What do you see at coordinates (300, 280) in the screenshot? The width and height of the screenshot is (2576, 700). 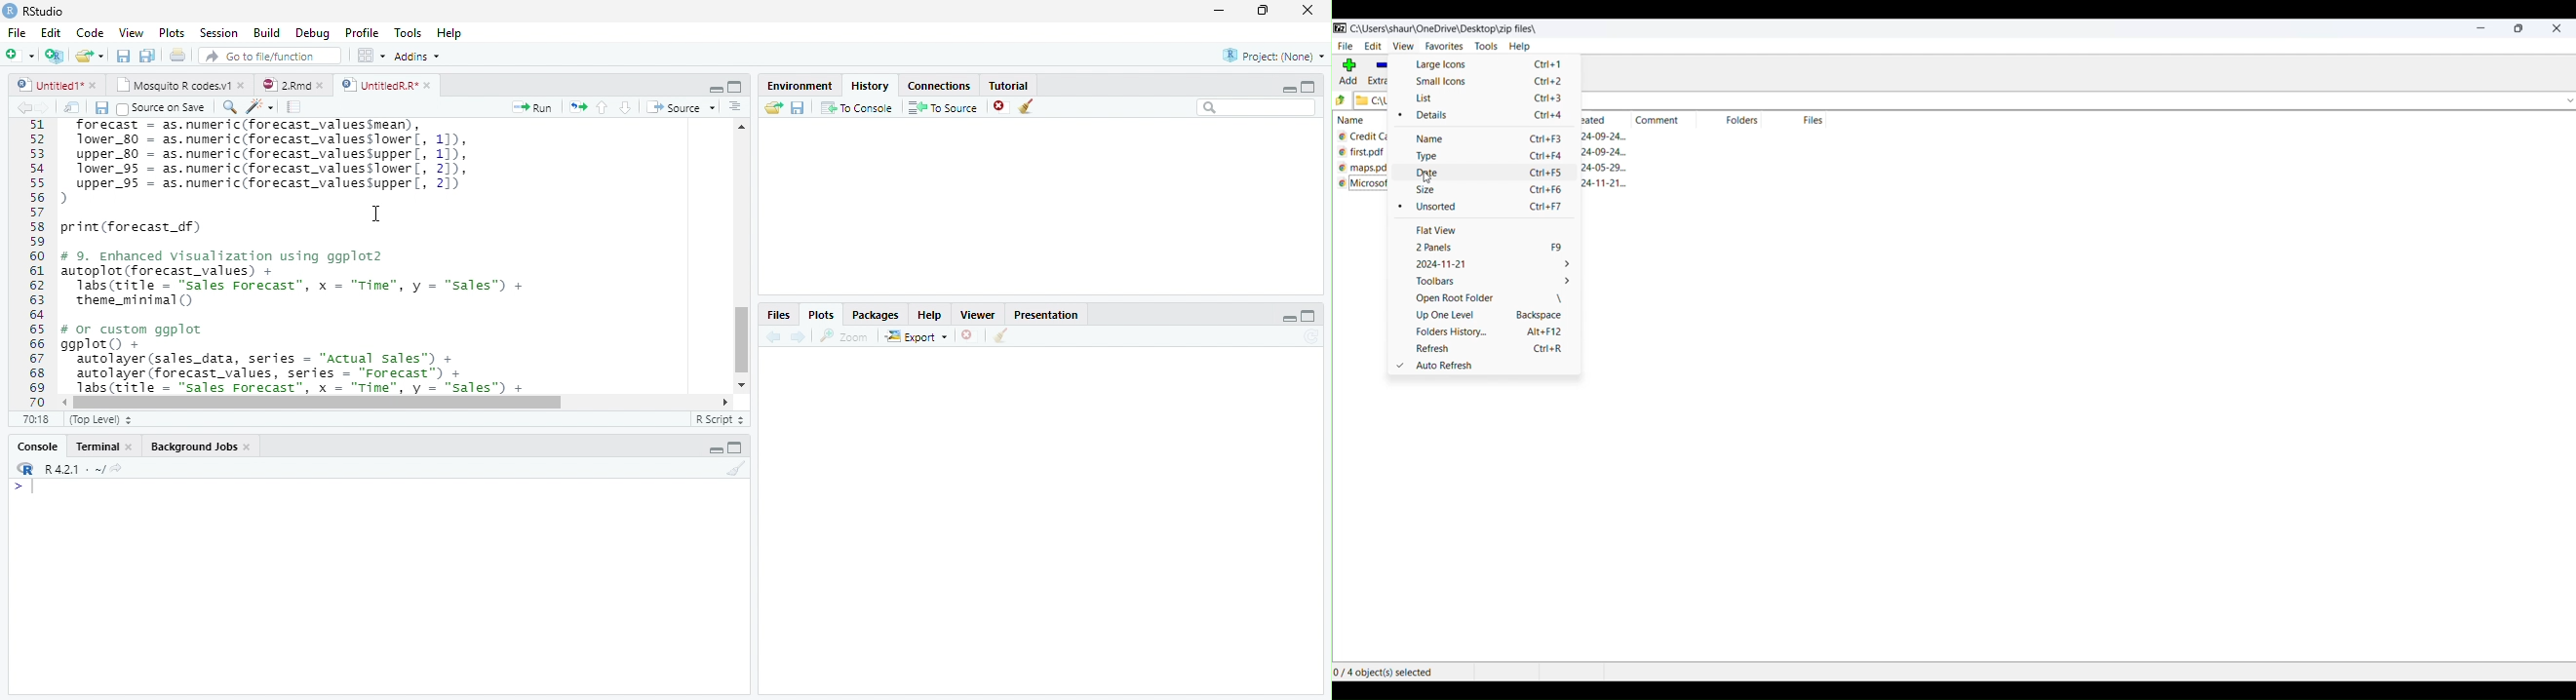 I see `# 9. Enhanced visualization using ggplot2

autoplot (forecast_values) +
Tabs (title - “sales Forecast”, x = "Time", y = "sales") +
theme_minimal ()` at bounding box center [300, 280].